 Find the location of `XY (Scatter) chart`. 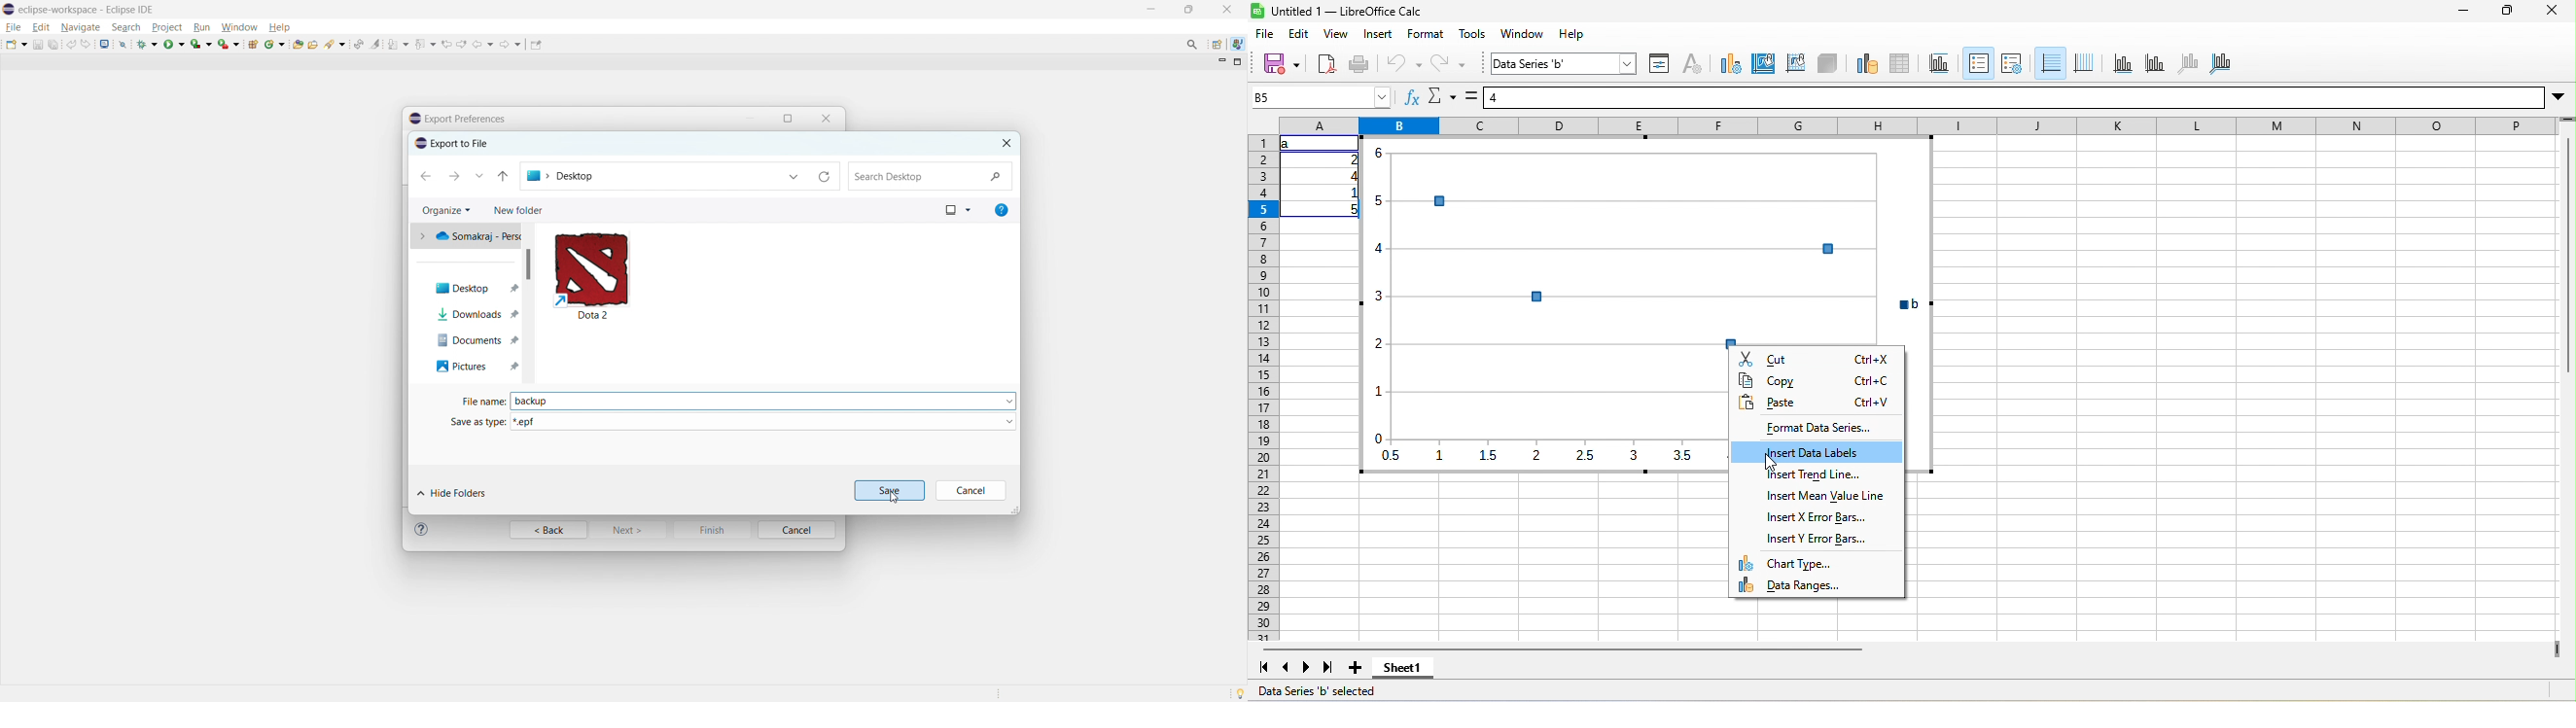

XY (Scatter) chart is located at coordinates (1543, 411).